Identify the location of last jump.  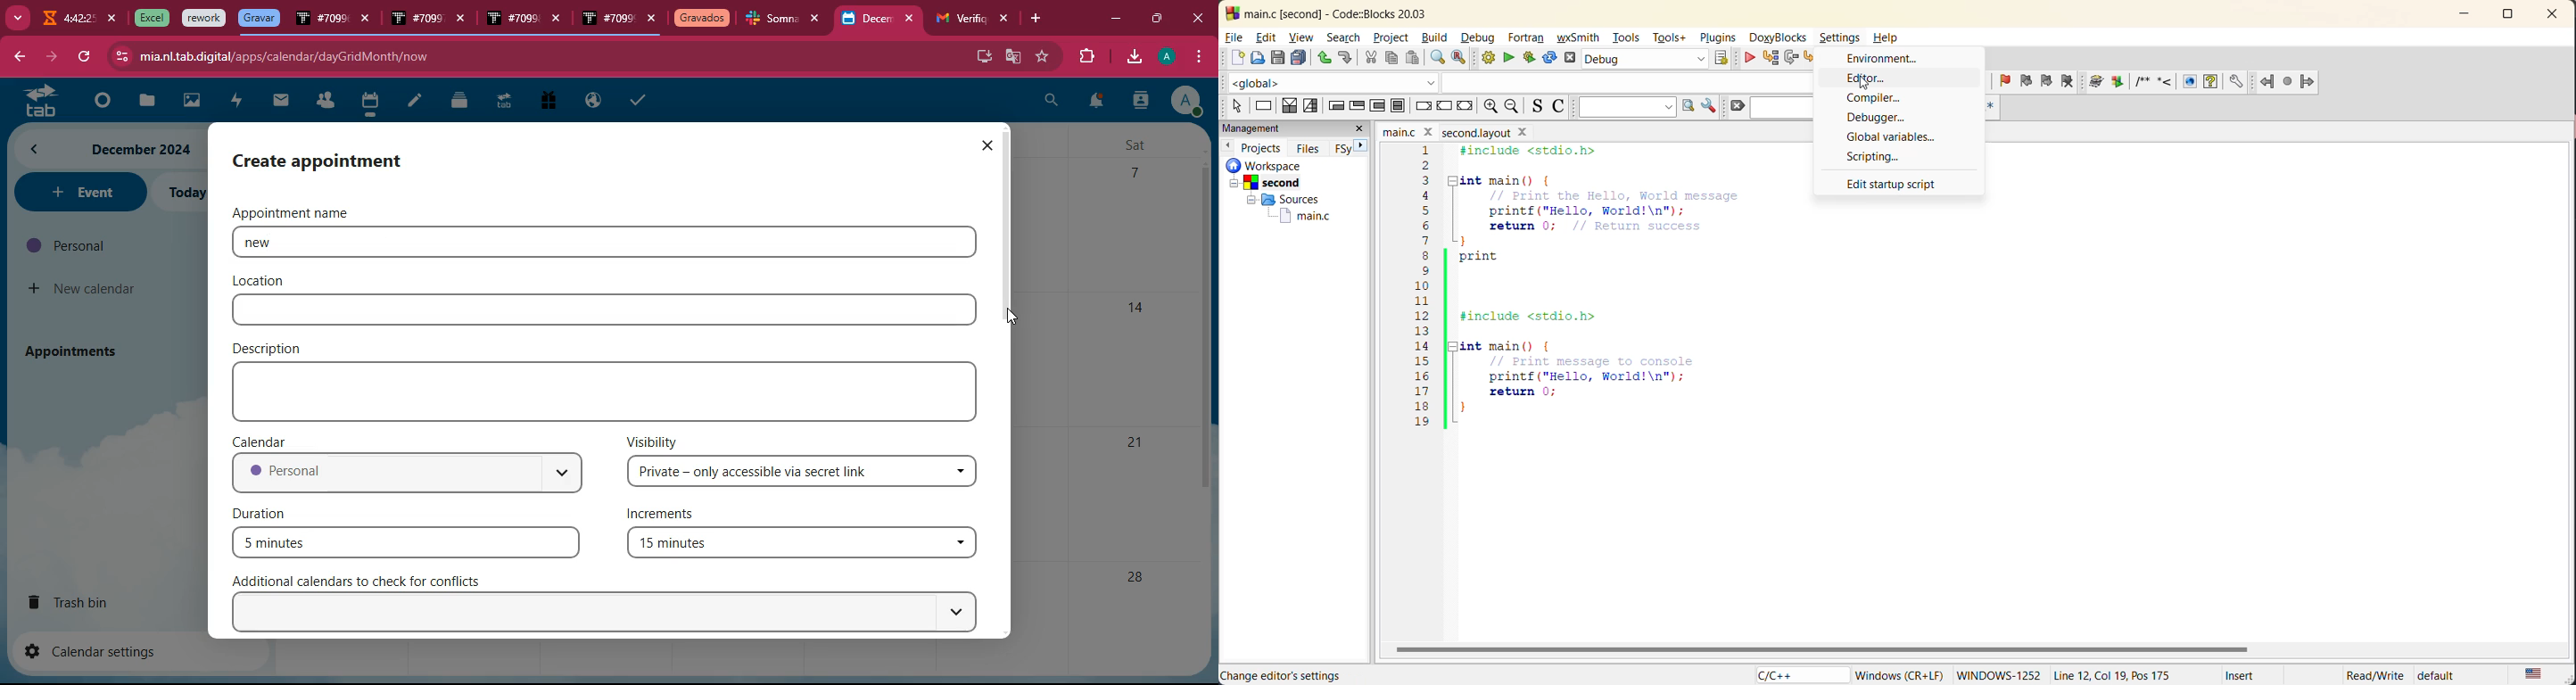
(2289, 82).